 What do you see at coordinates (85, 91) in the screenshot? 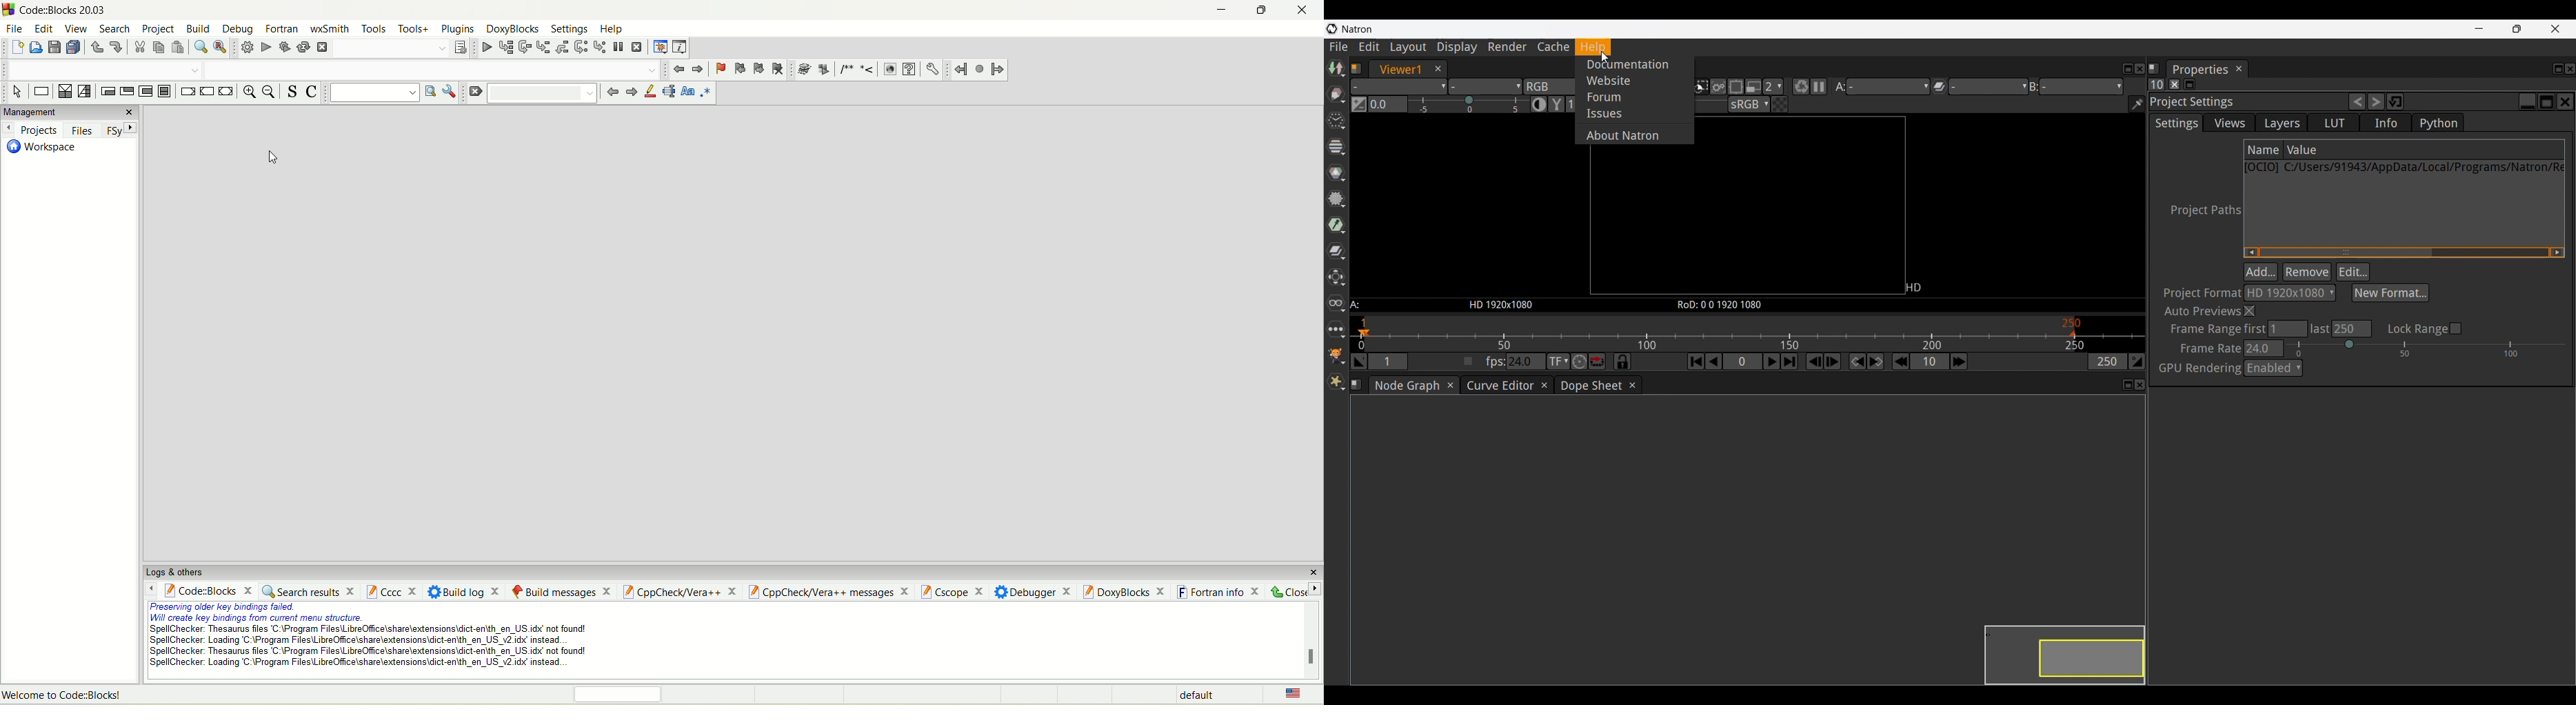
I see `selection` at bounding box center [85, 91].